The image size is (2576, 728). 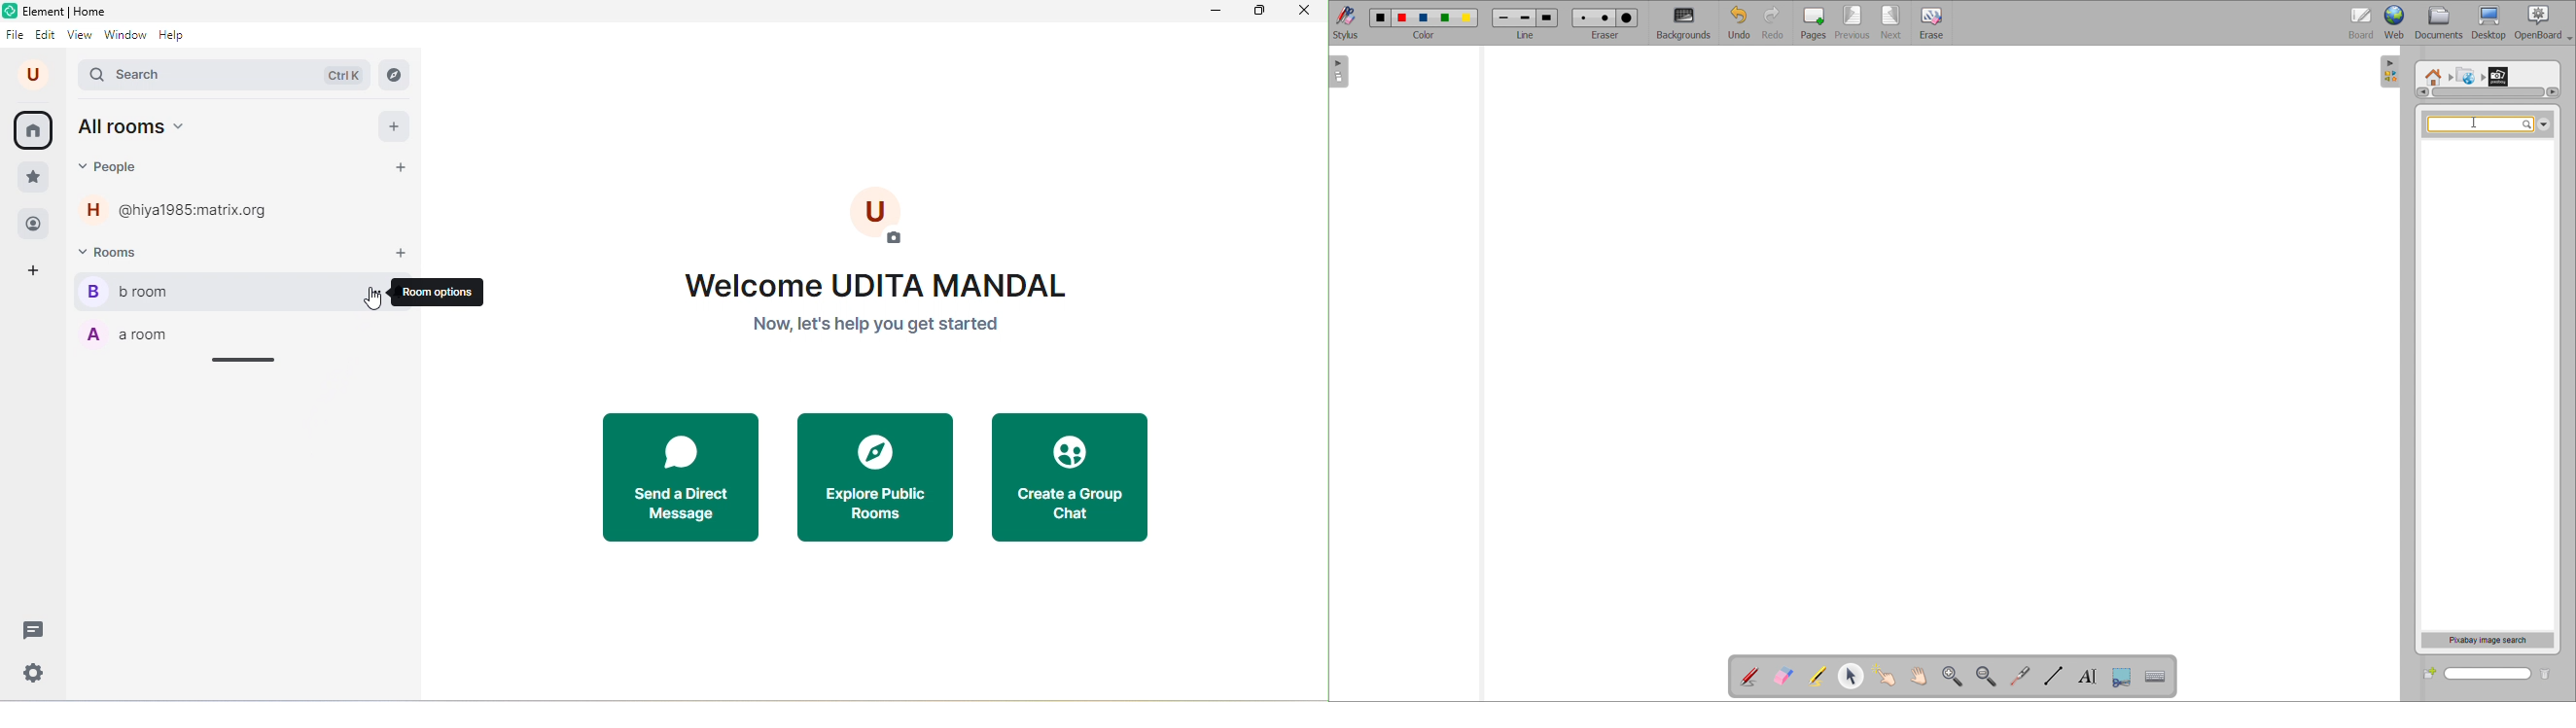 What do you see at coordinates (33, 74) in the screenshot?
I see `account` at bounding box center [33, 74].